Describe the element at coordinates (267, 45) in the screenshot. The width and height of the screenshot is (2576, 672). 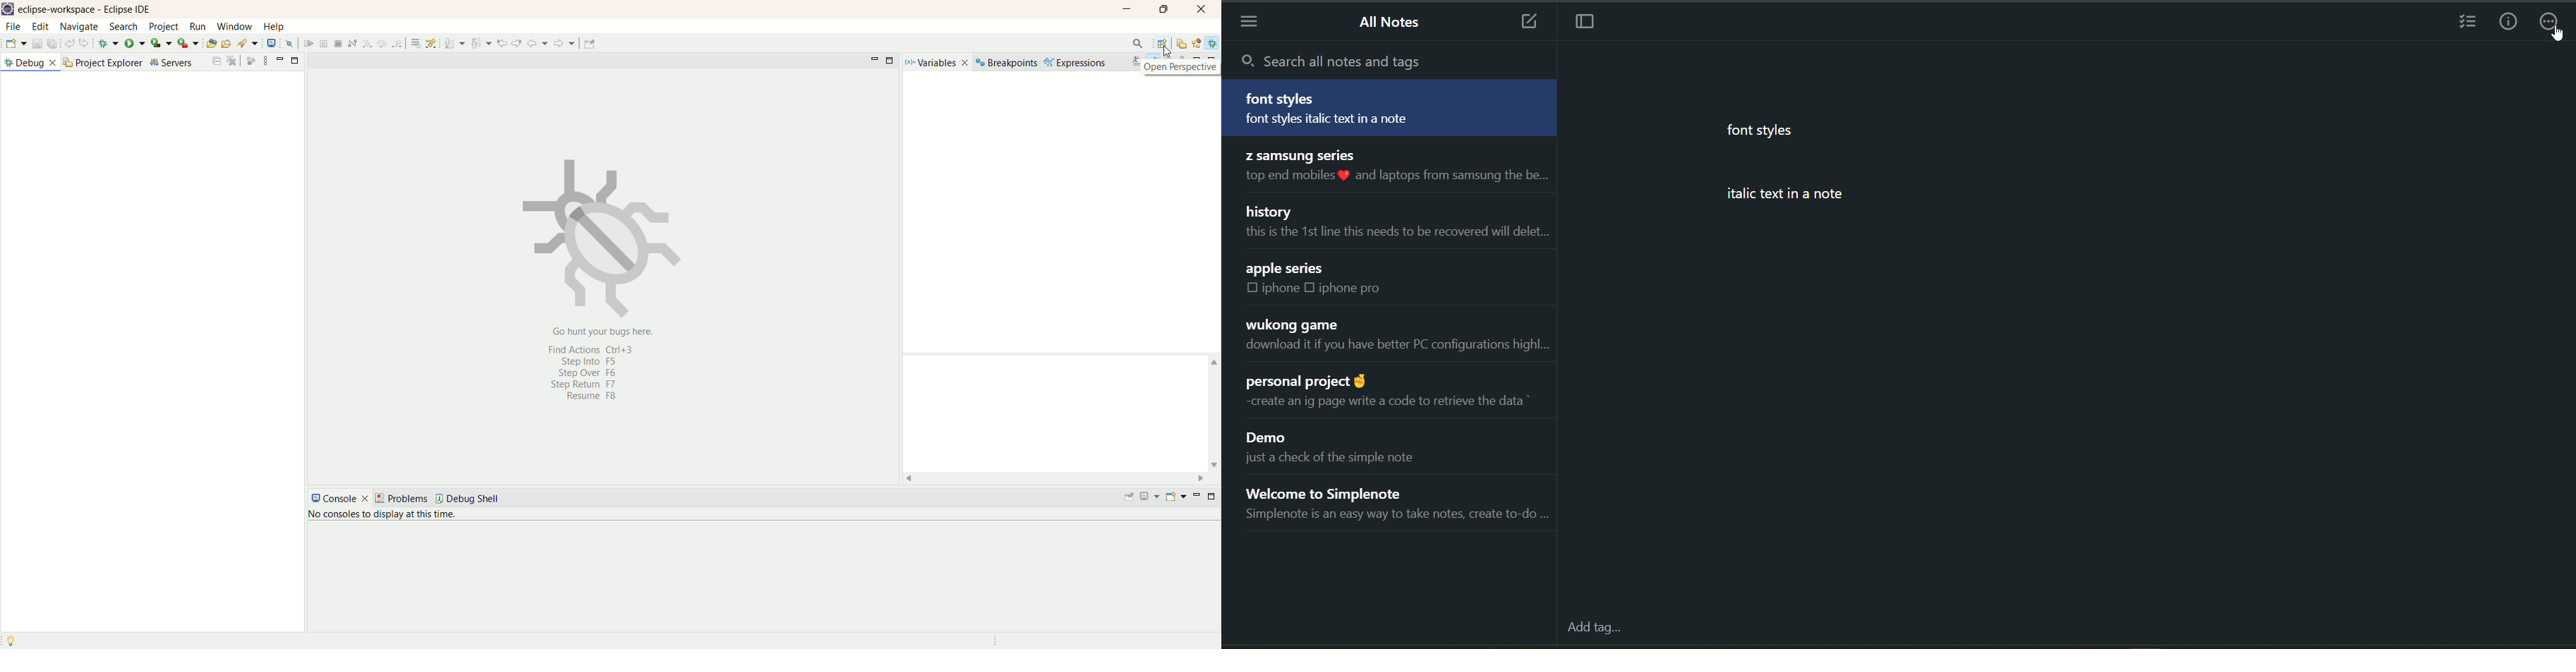
I see `open type` at that location.